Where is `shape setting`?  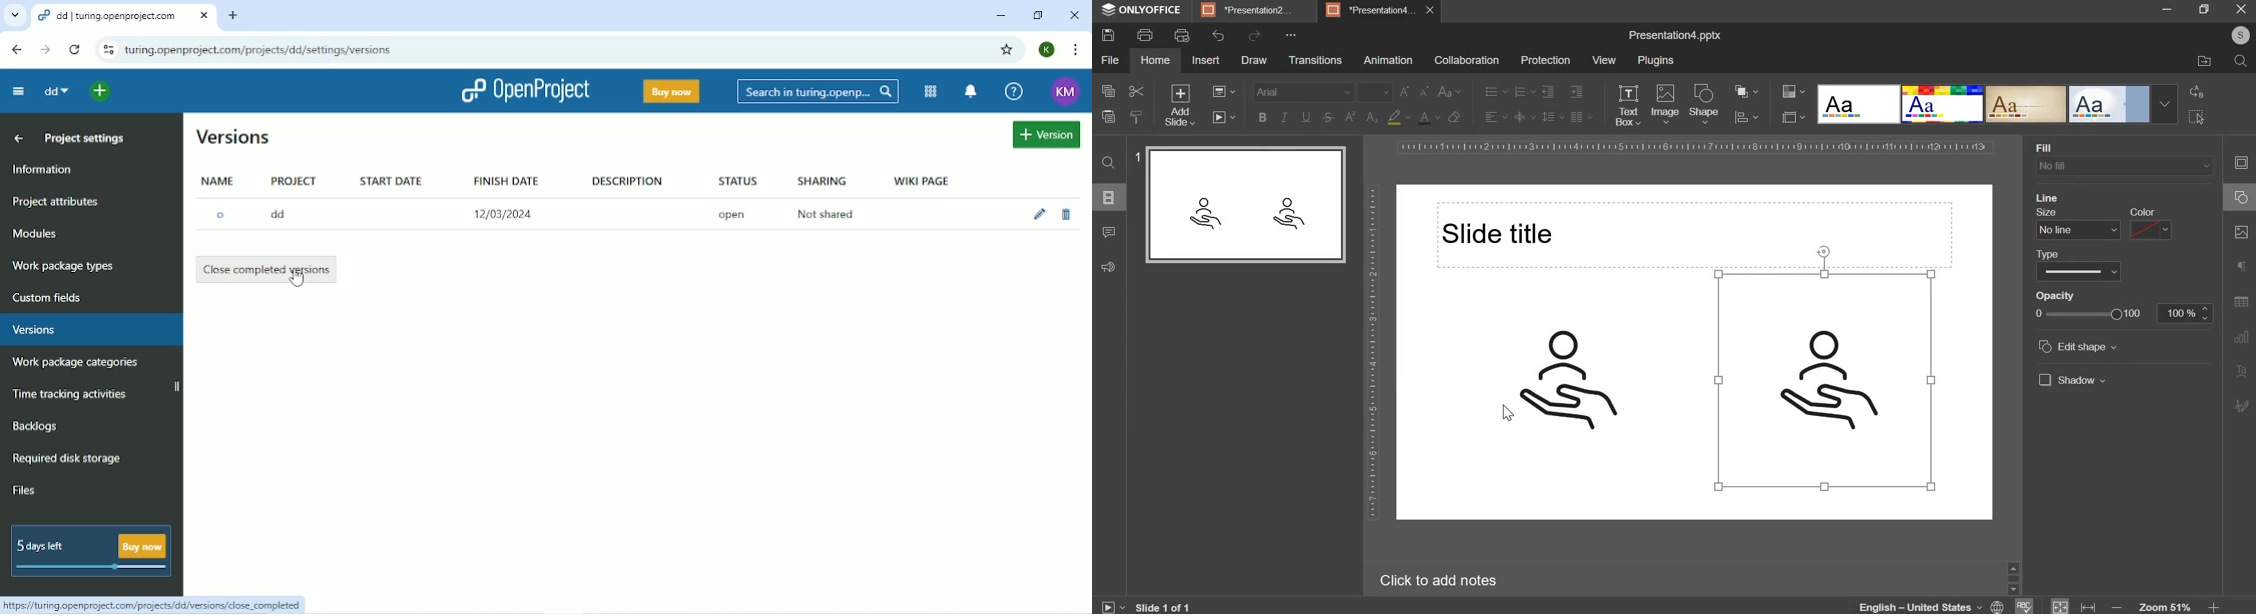
shape setting is located at coordinates (2243, 199).